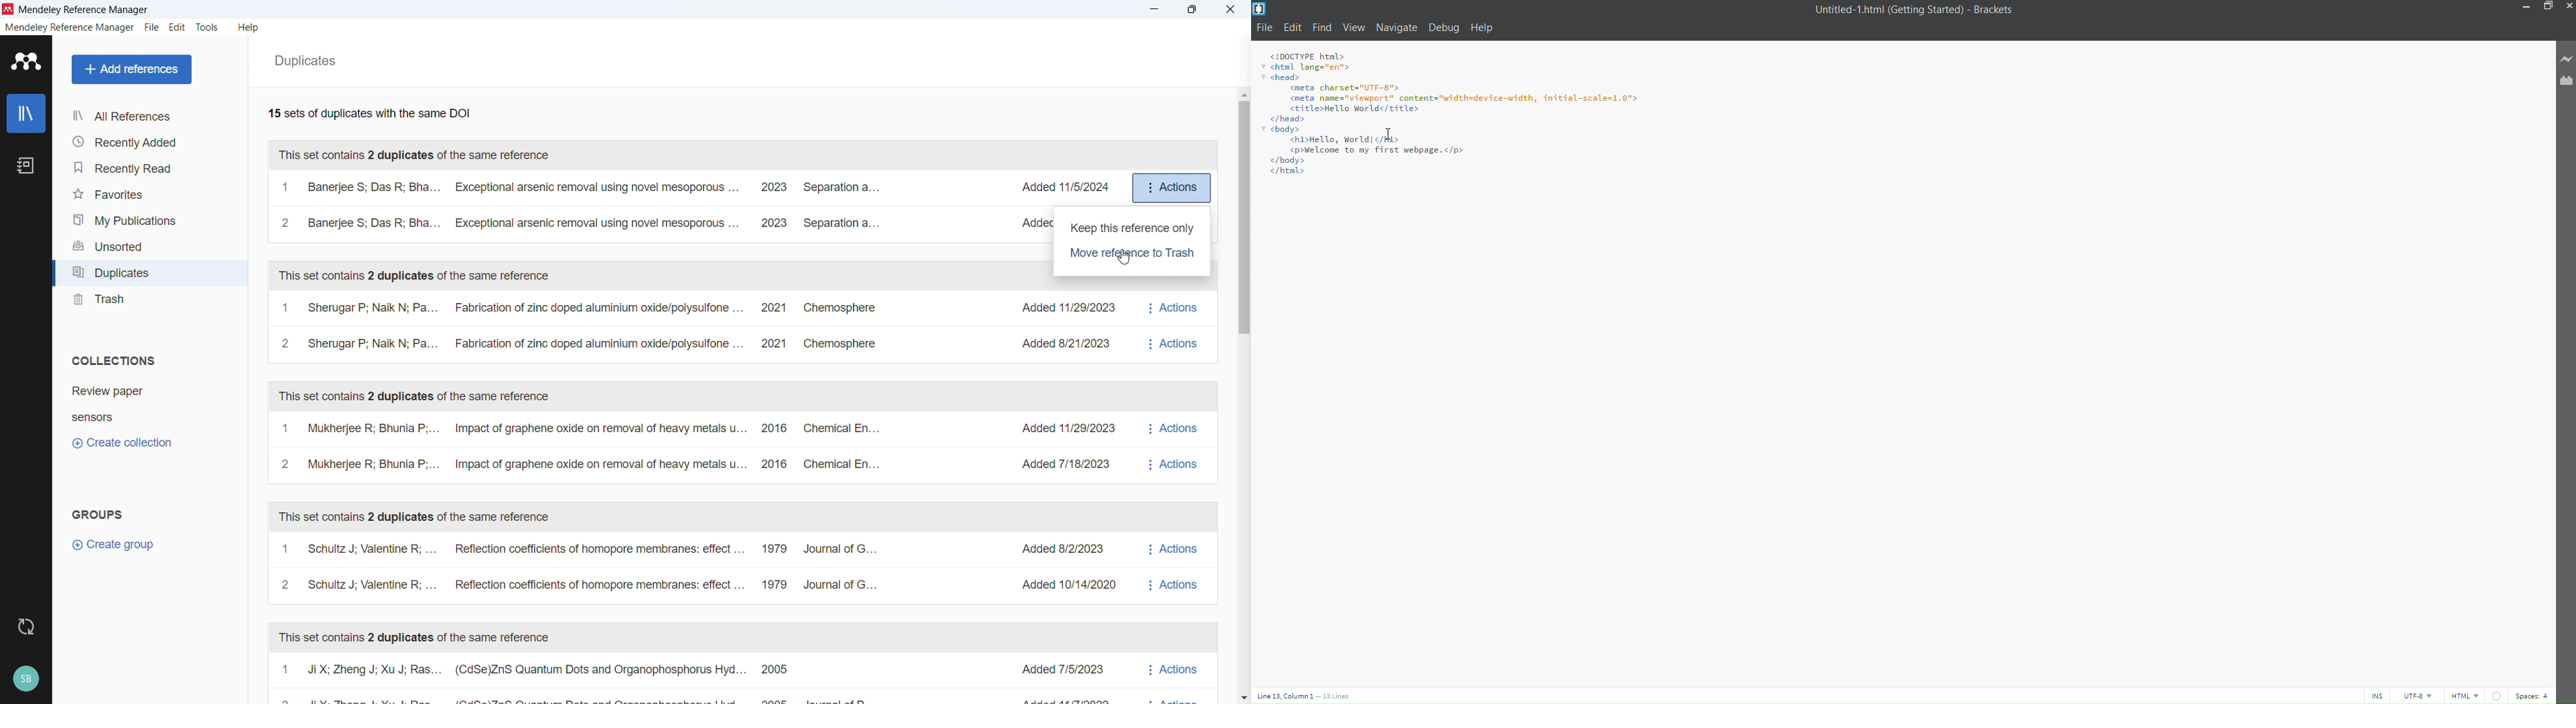  I want to click on logo, so click(25, 61).